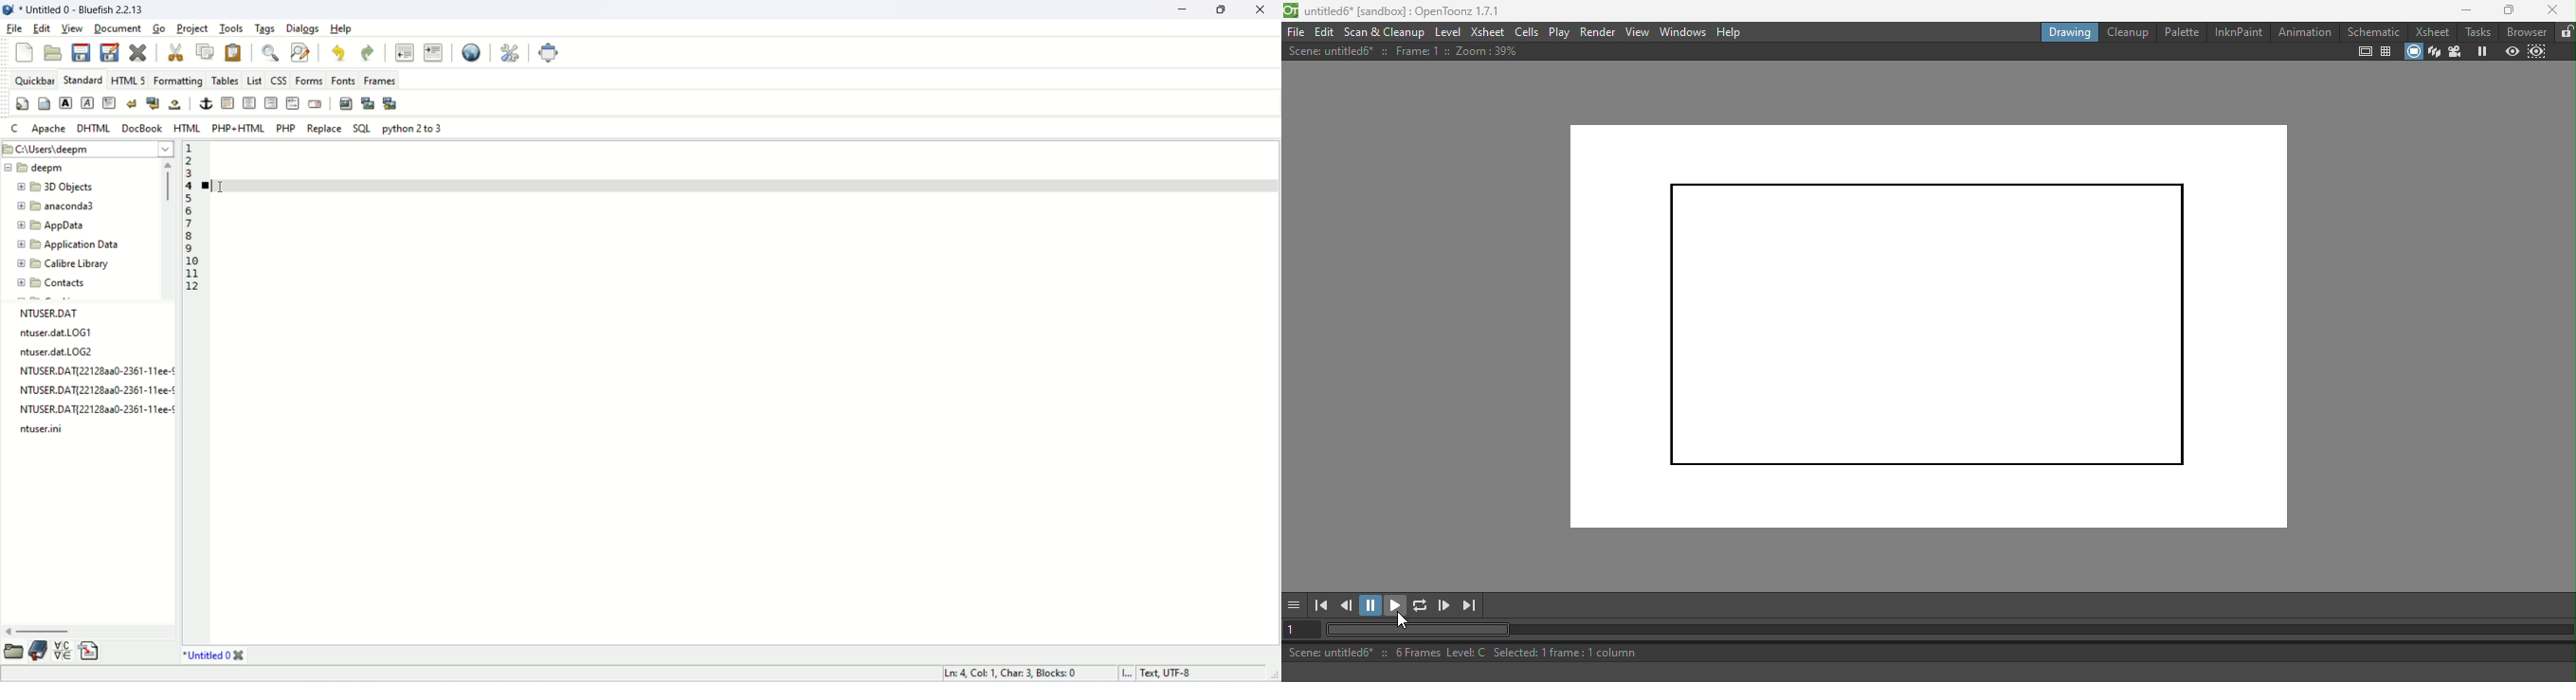 This screenshot has width=2576, height=700. Describe the element at coordinates (110, 103) in the screenshot. I see `paragraph` at that location.